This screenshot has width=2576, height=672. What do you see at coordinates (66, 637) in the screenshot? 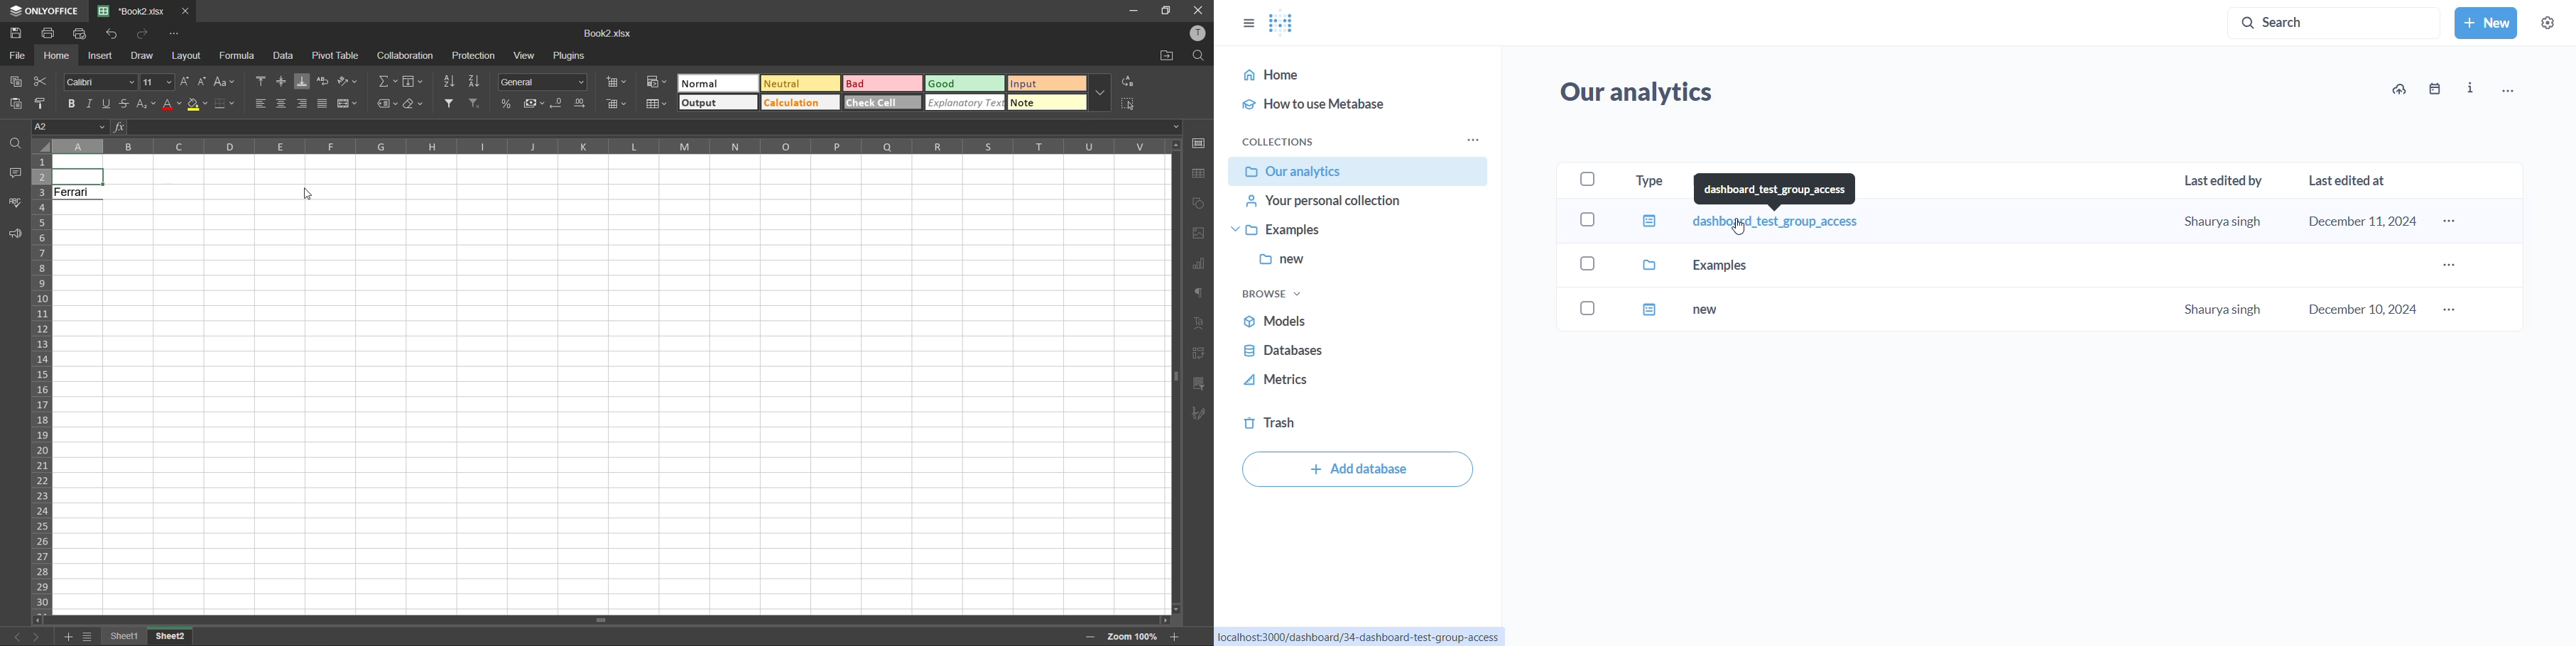
I see `add sheet` at bounding box center [66, 637].